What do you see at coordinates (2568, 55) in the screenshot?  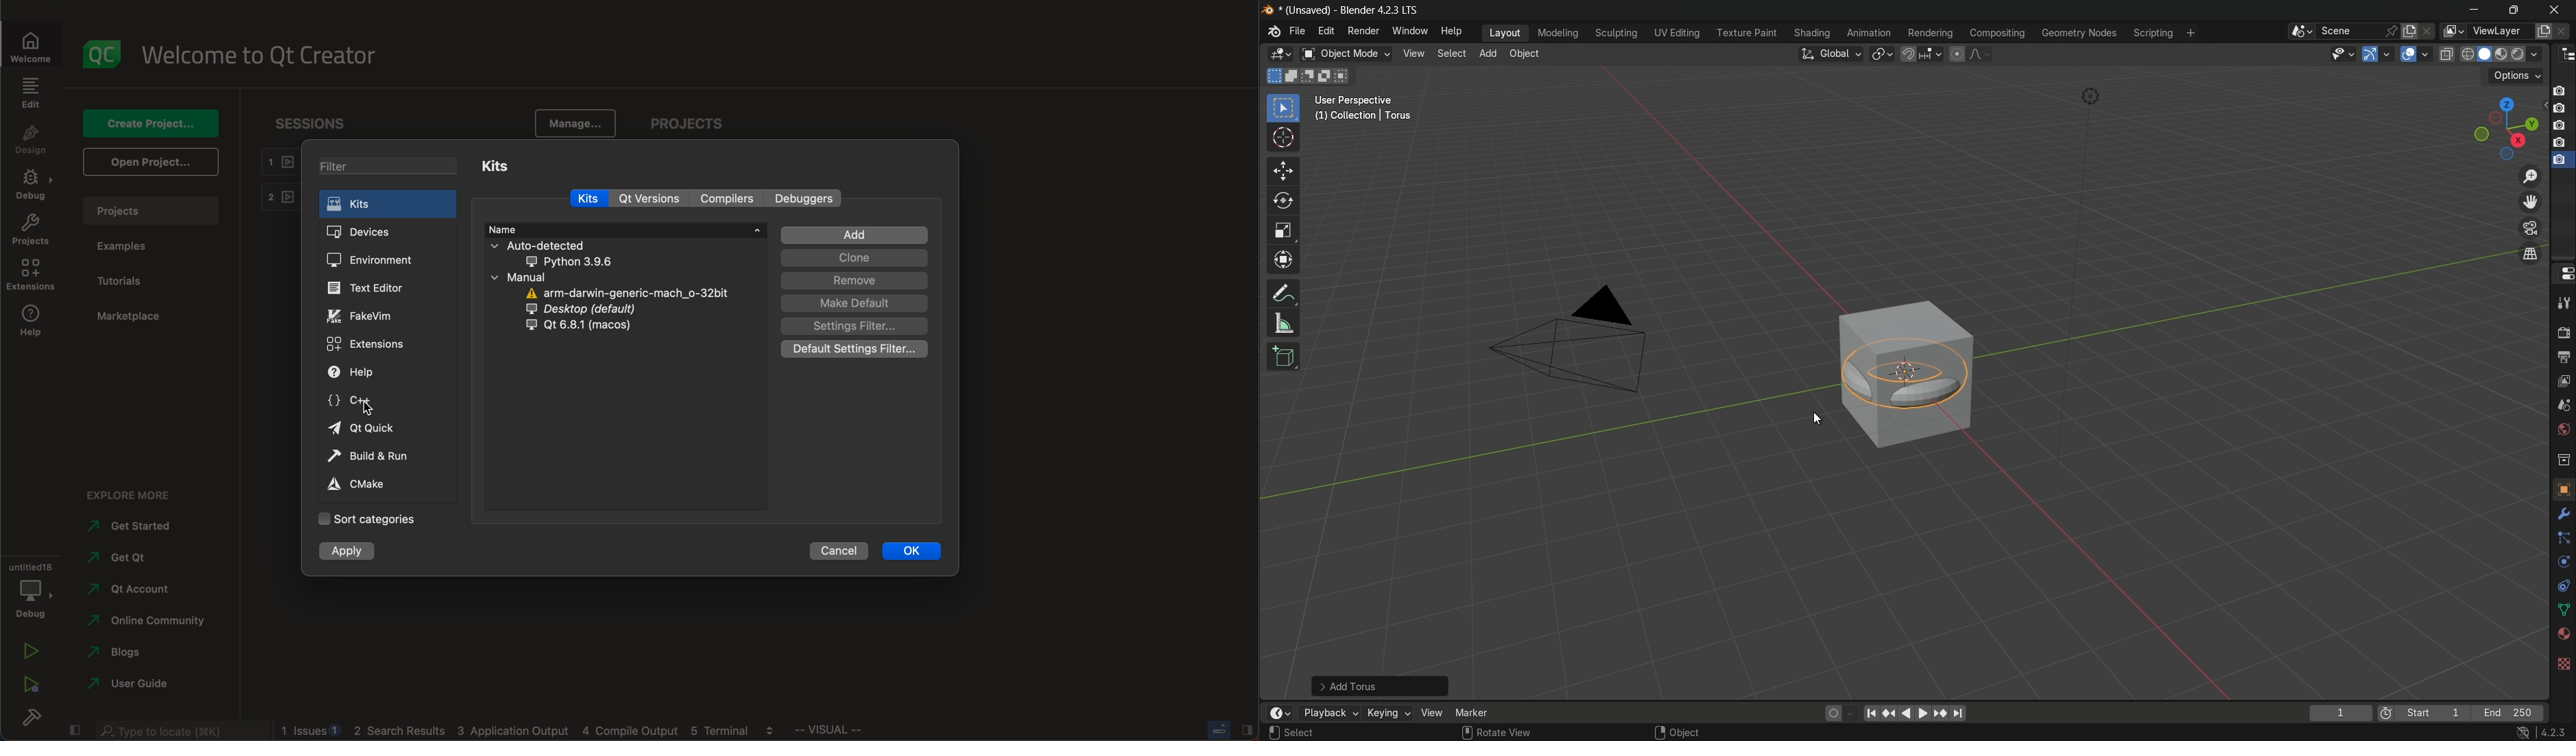 I see `outliner` at bounding box center [2568, 55].